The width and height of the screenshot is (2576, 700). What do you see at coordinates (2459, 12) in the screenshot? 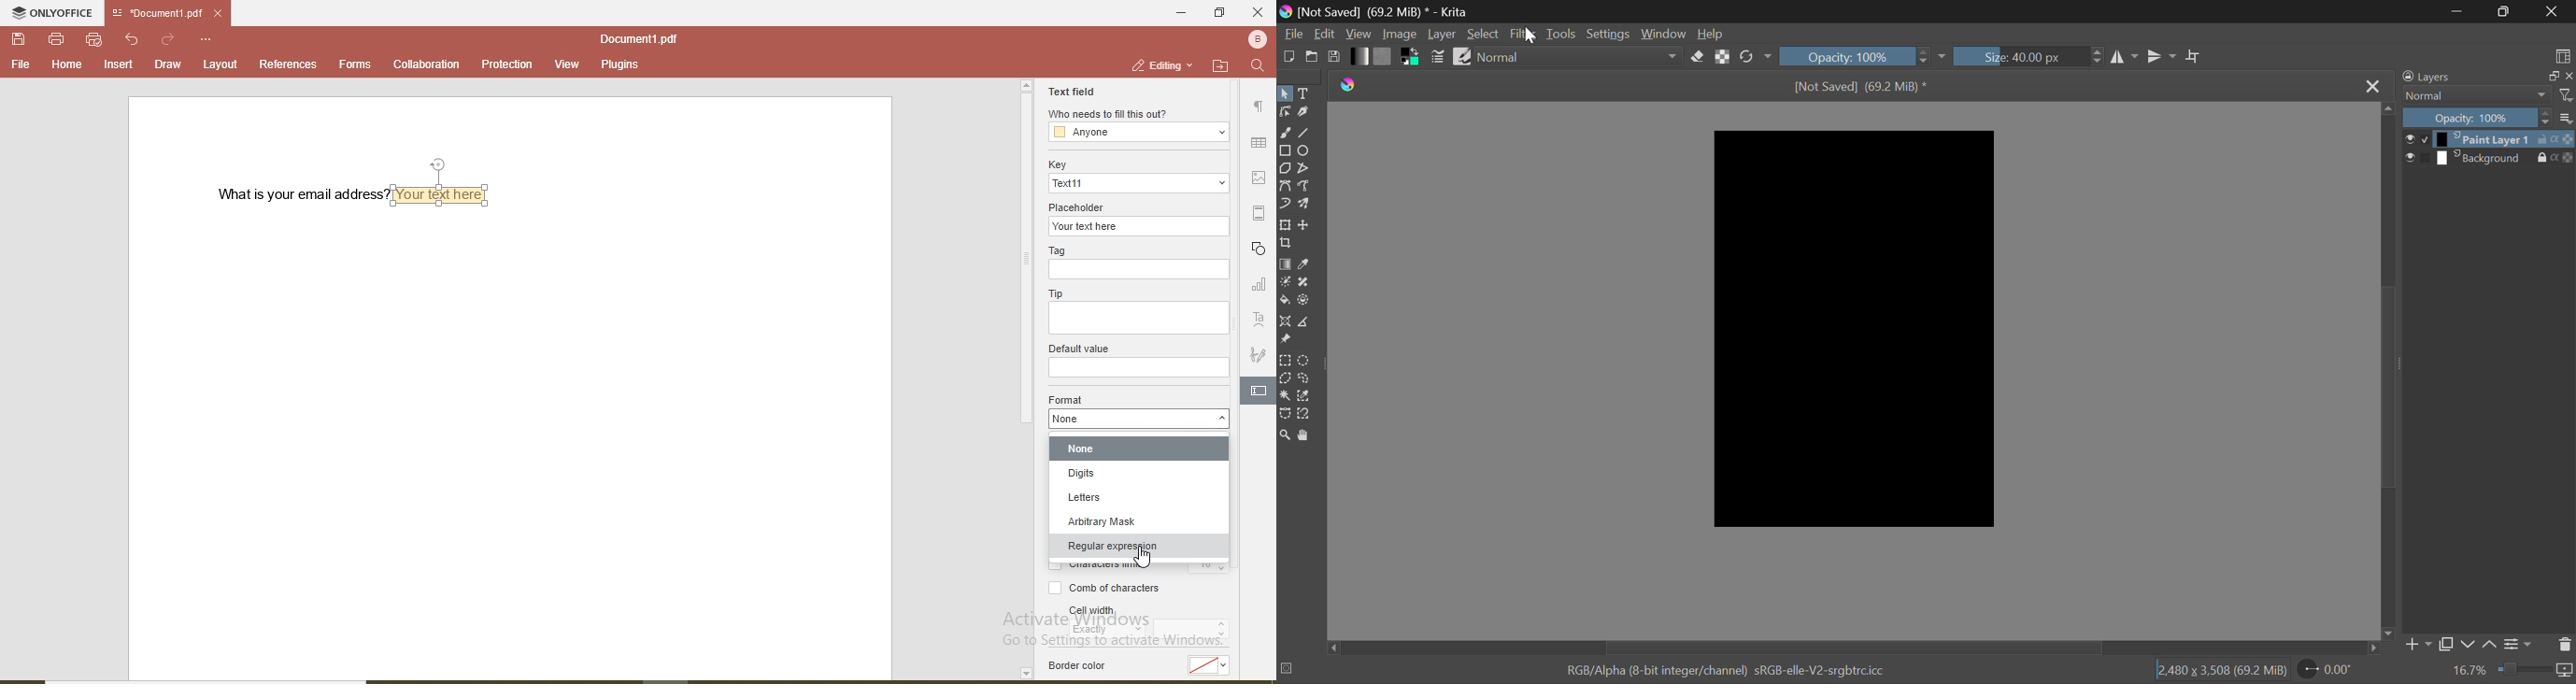
I see `Restore Down` at bounding box center [2459, 12].